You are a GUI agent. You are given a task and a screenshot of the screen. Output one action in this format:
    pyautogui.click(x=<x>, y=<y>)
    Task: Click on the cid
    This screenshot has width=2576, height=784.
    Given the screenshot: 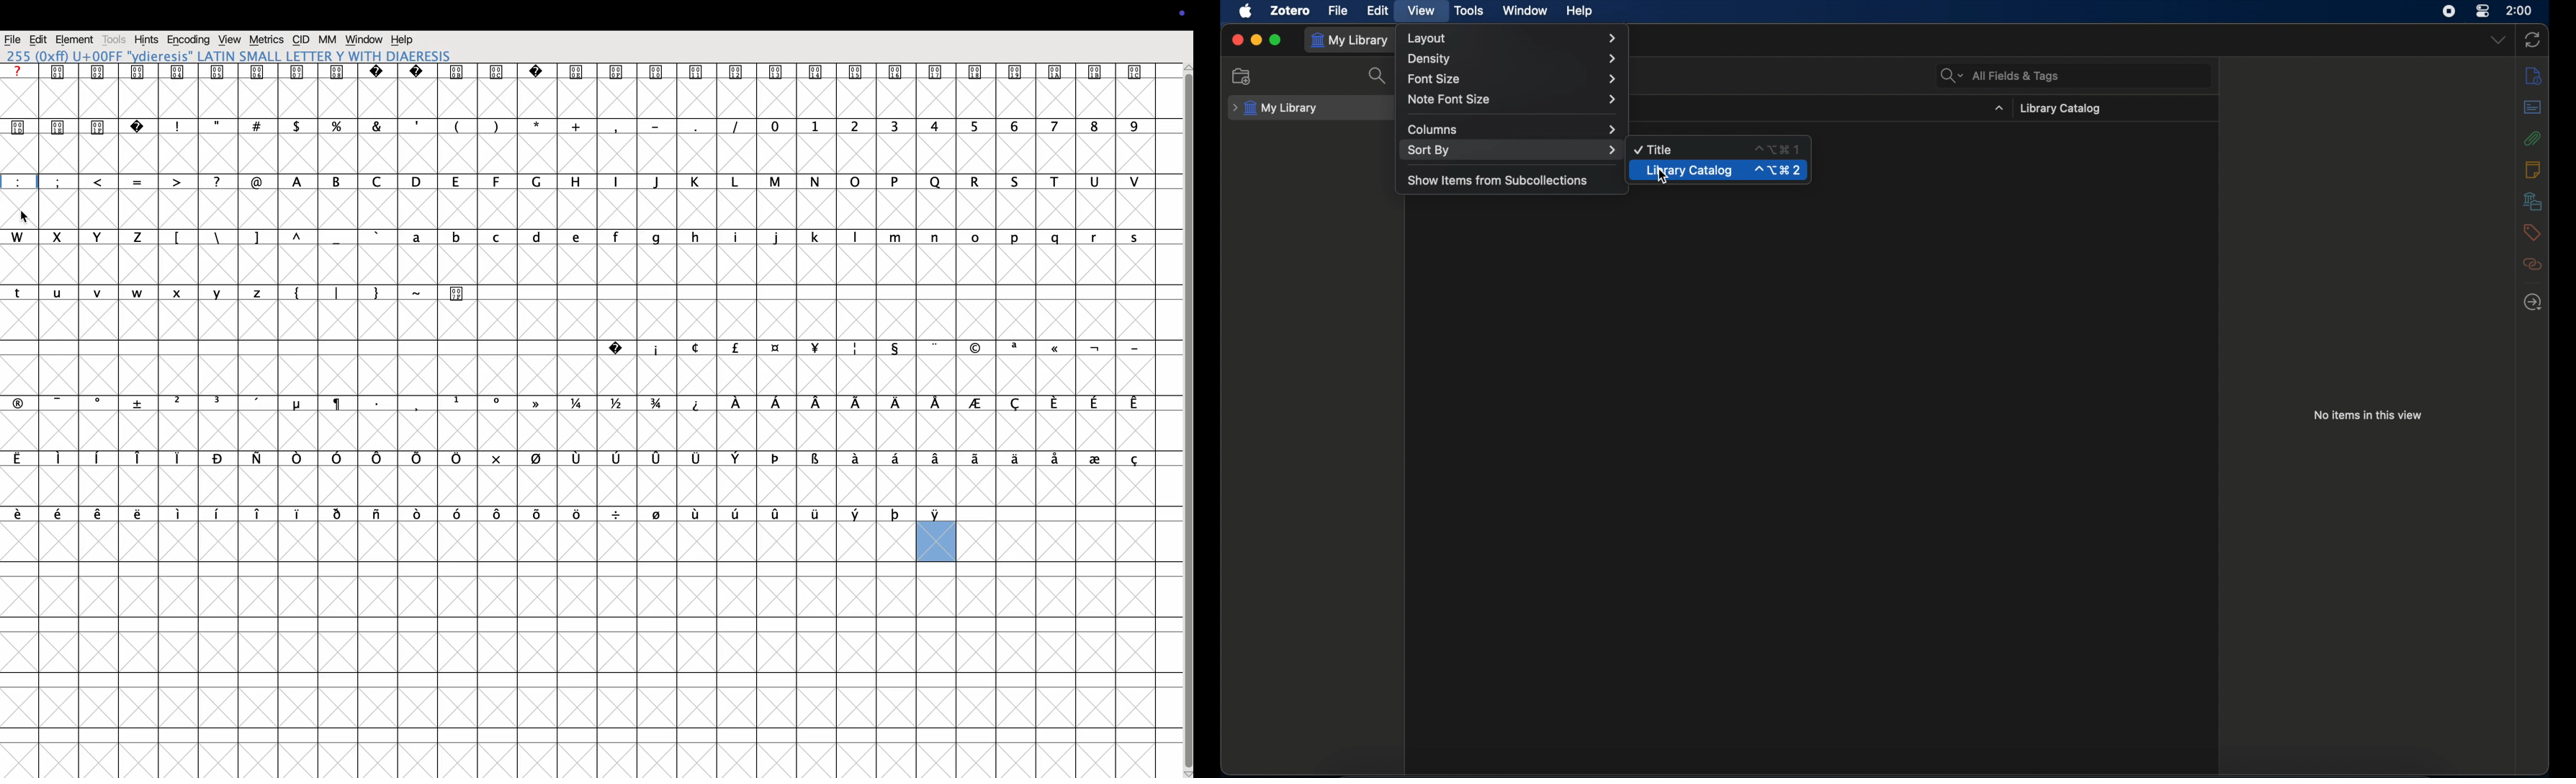 What is the action you would take?
    pyautogui.click(x=302, y=40)
    